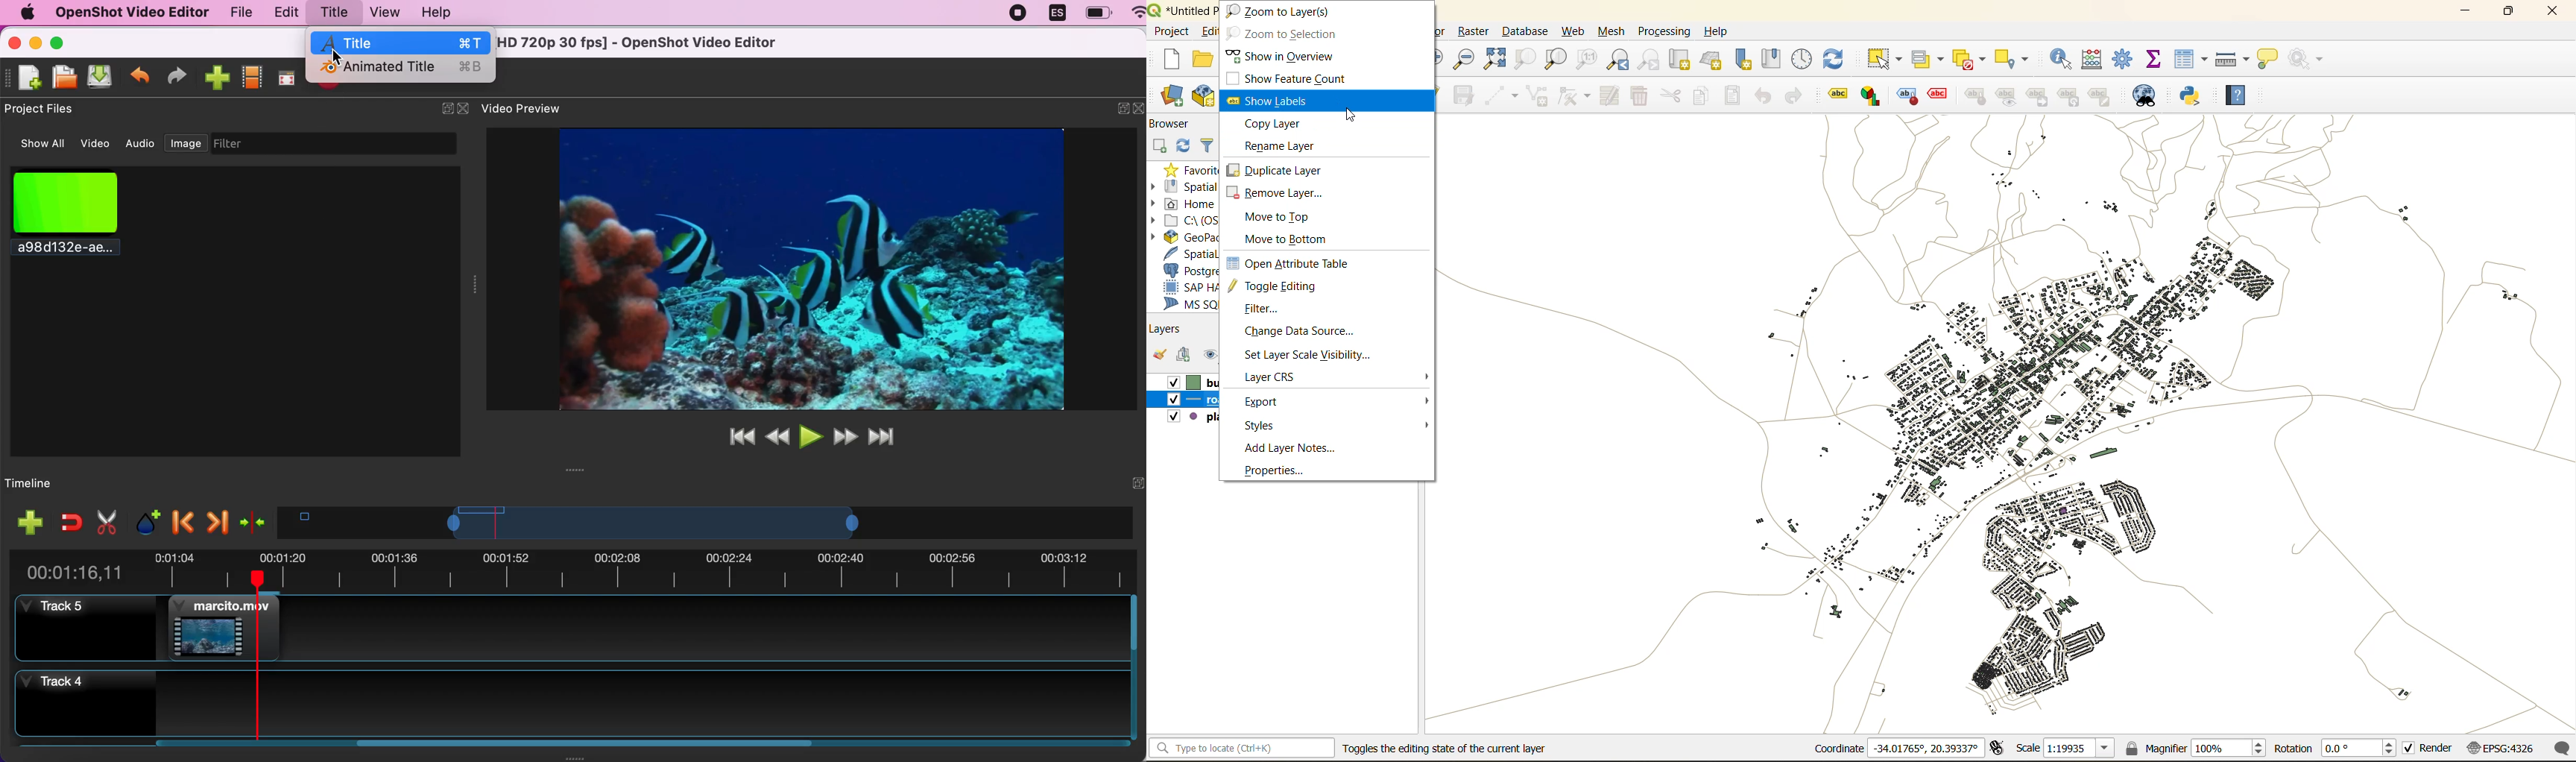 This screenshot has height=784, width=2576. What do you see at coordinates (1837, 96) in the screenshot?
I see `layer labelling options` at bounding box center [1837, 96].